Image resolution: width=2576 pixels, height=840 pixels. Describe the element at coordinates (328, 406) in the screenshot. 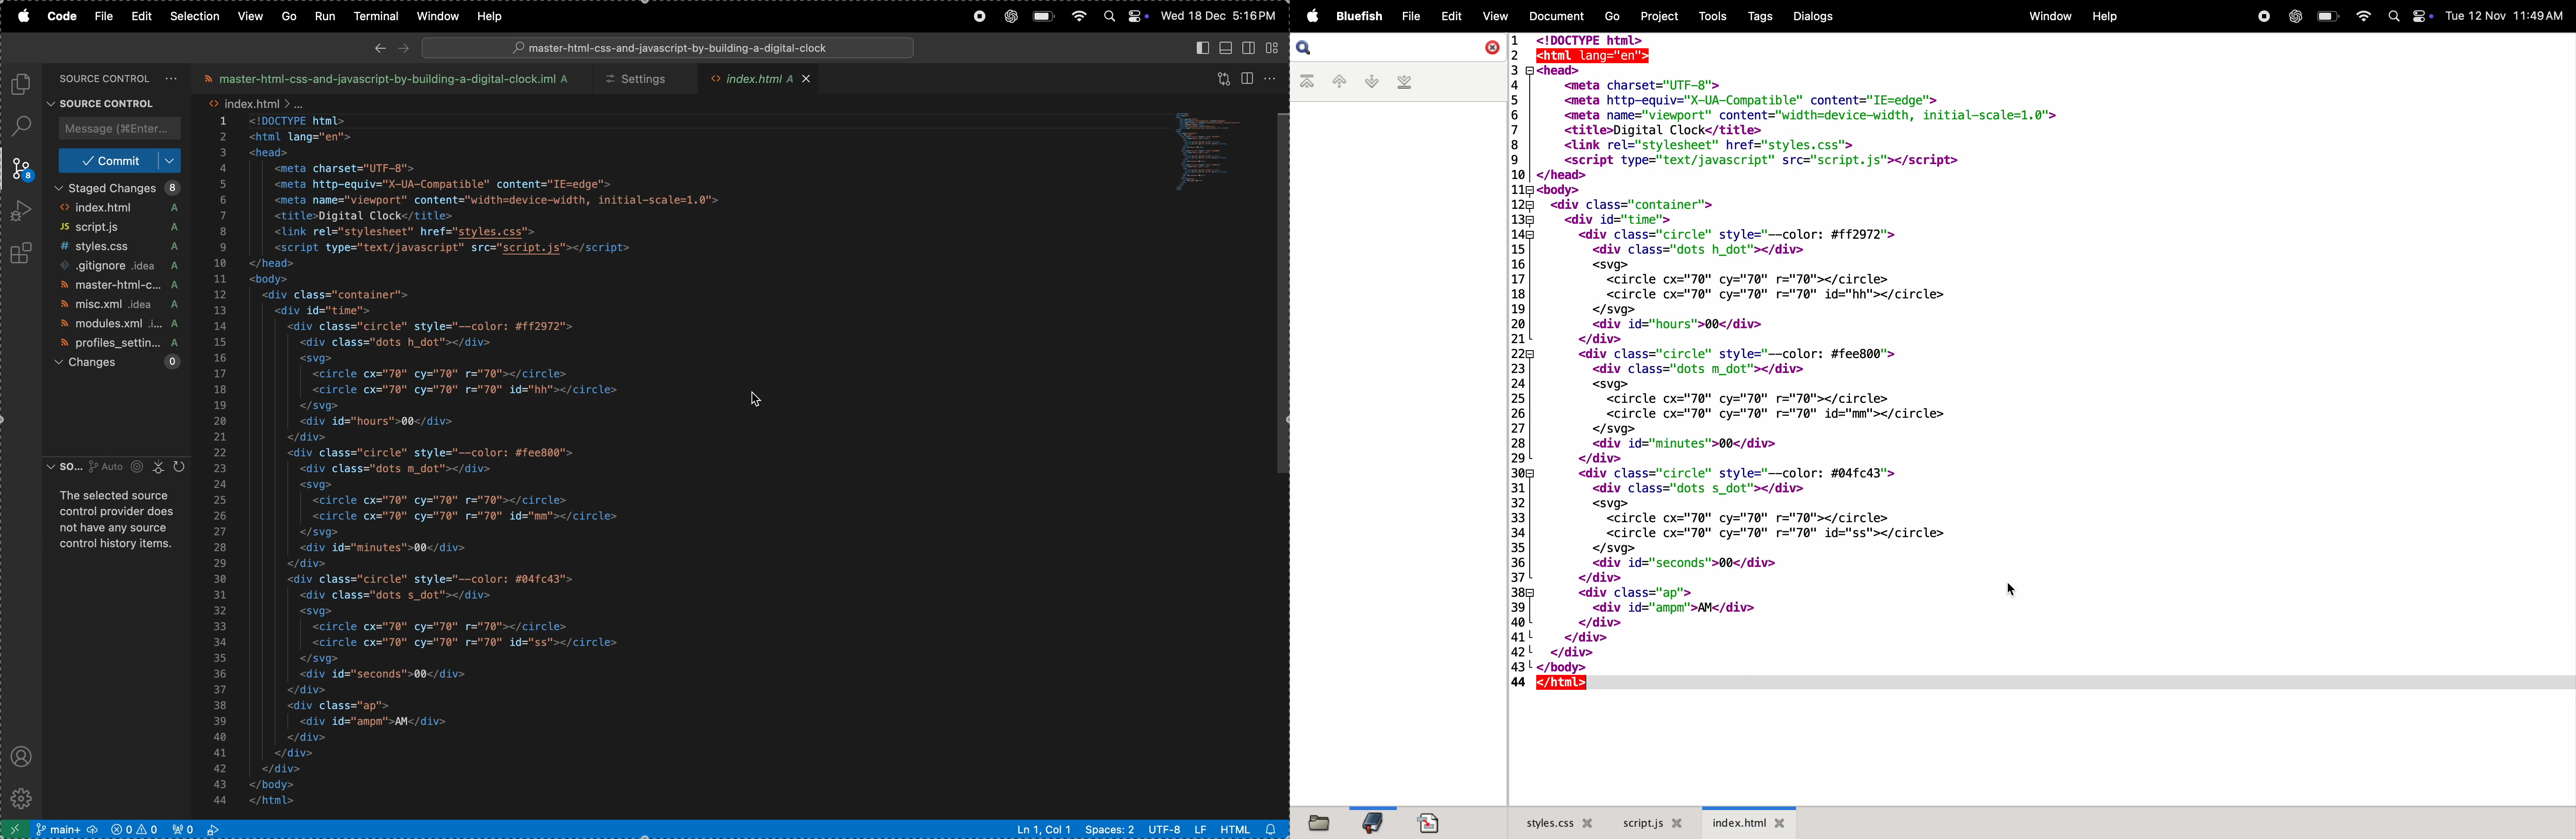

I see `</svg>` at that location.